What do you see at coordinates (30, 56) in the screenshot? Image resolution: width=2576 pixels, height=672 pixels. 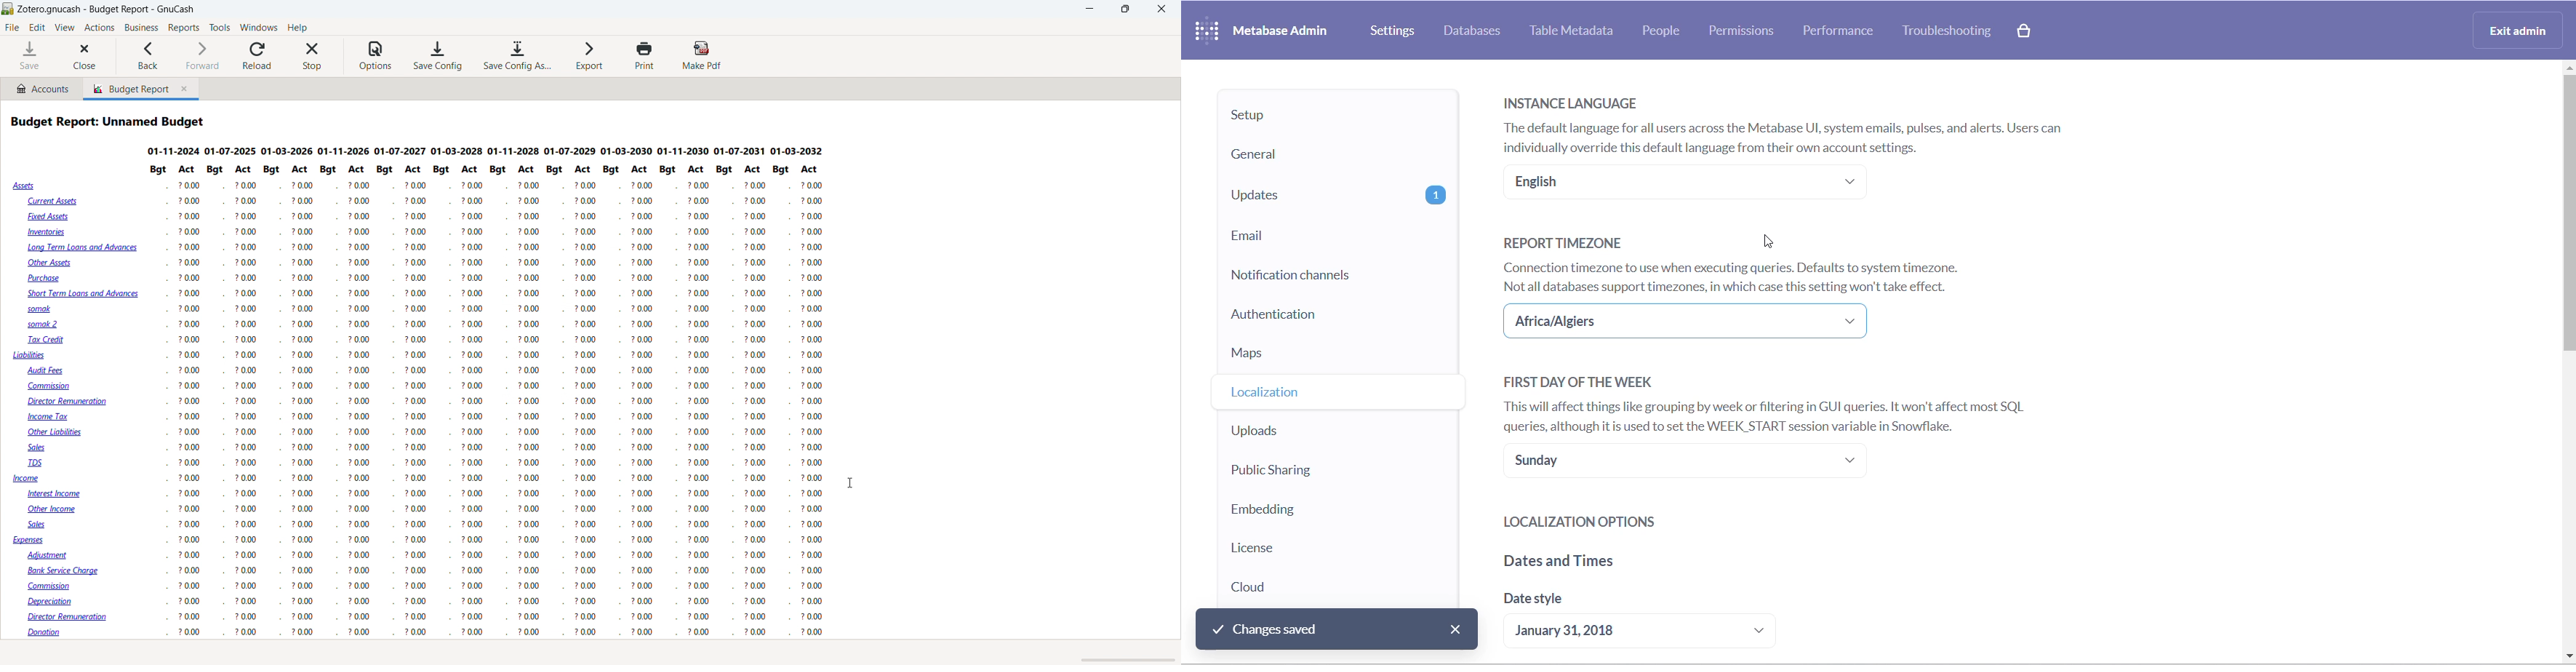 I see `save` at bounding box center [30, 56].